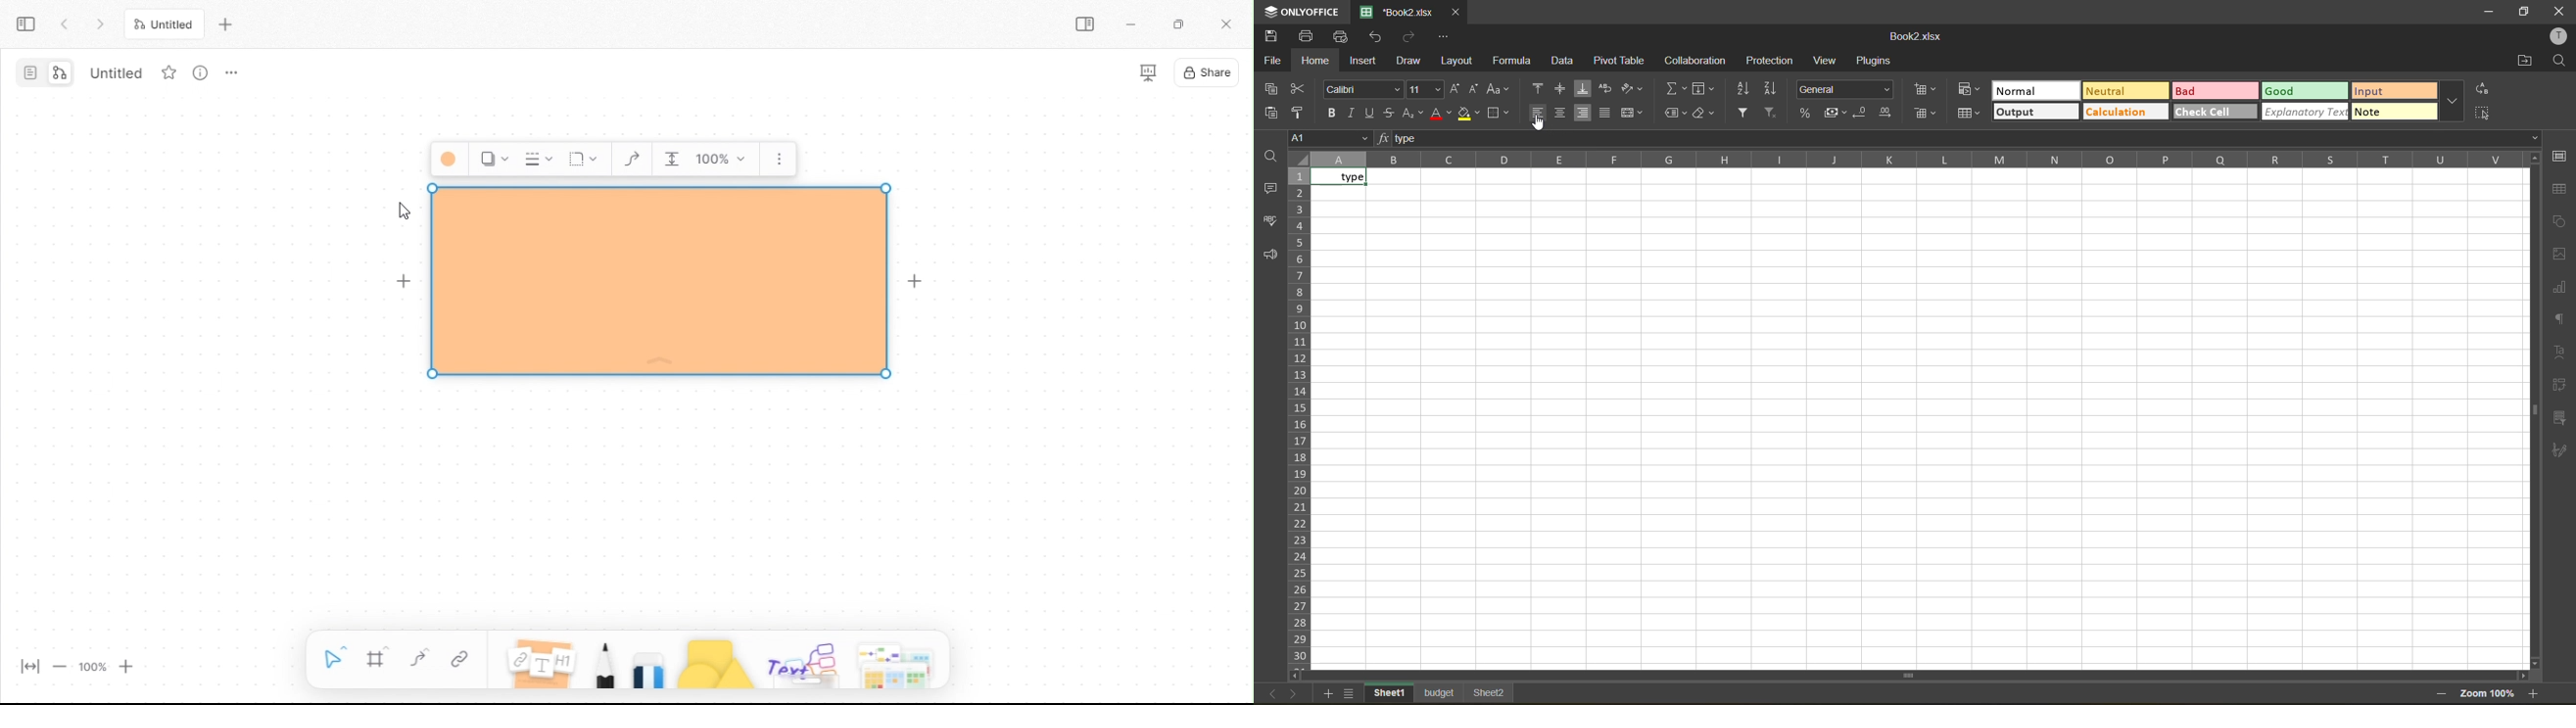 The height and width of the screenshot is (728, 2576). Describe the element at coordinates (1406, 61) in the screenshot. I see `draw` at that location.